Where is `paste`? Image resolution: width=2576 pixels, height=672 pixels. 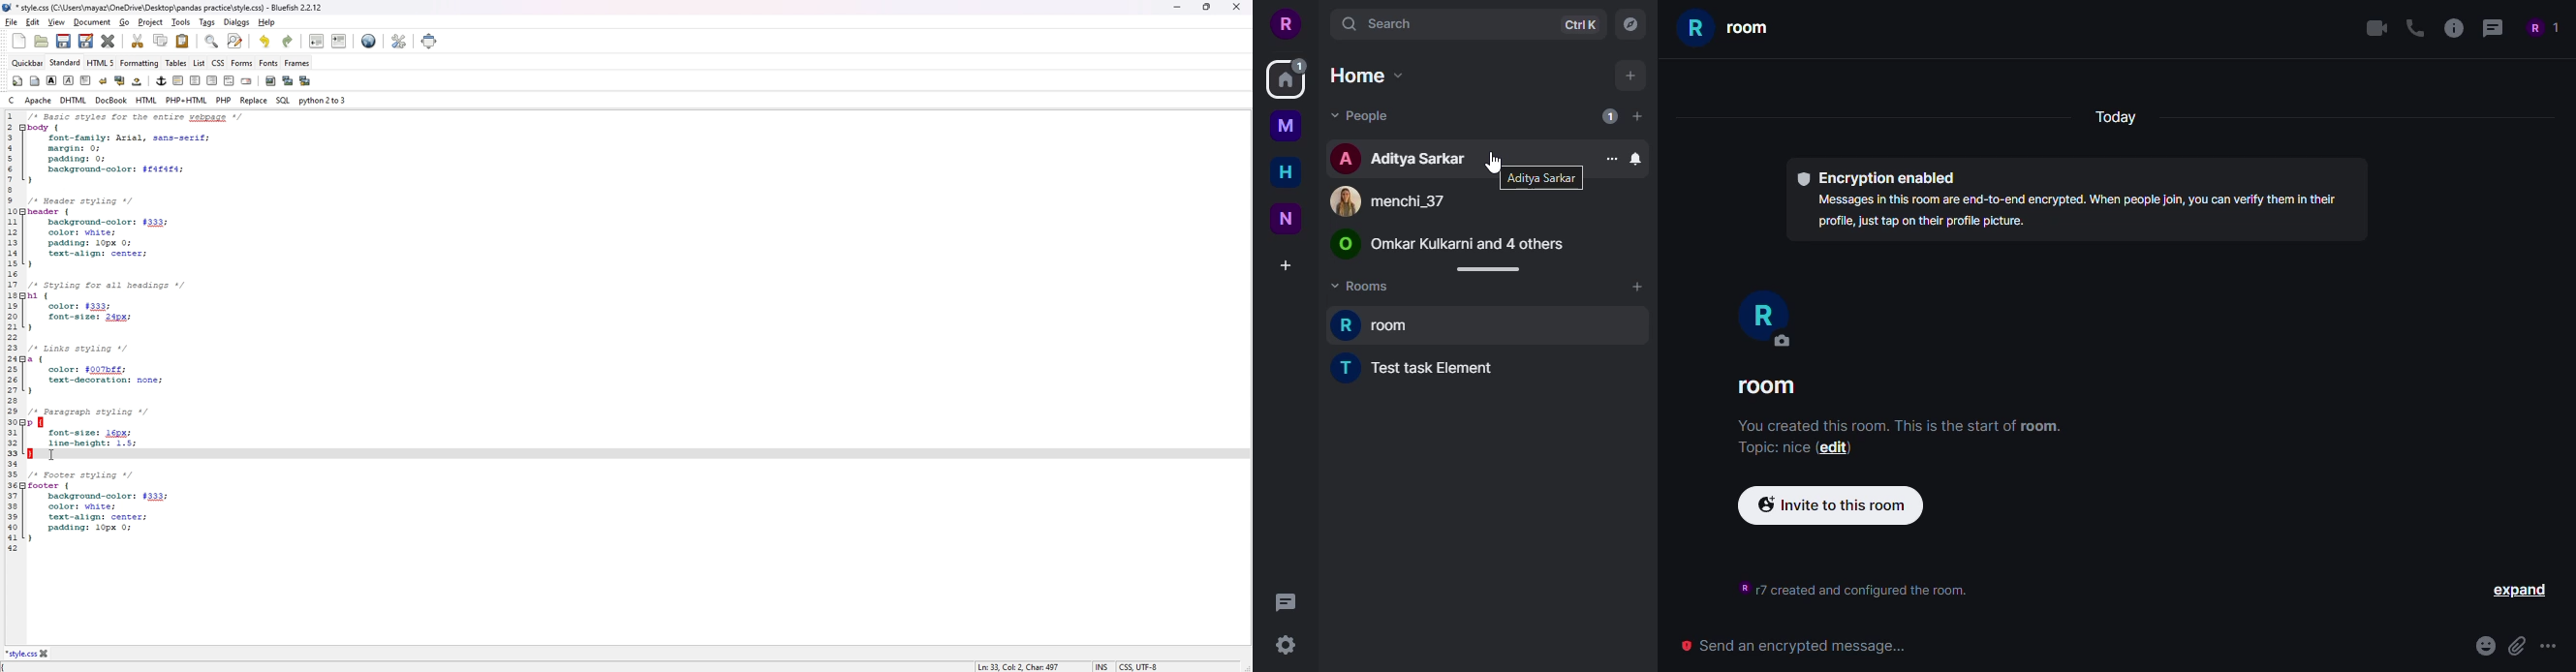
paste is located at coordinates (183, 41).